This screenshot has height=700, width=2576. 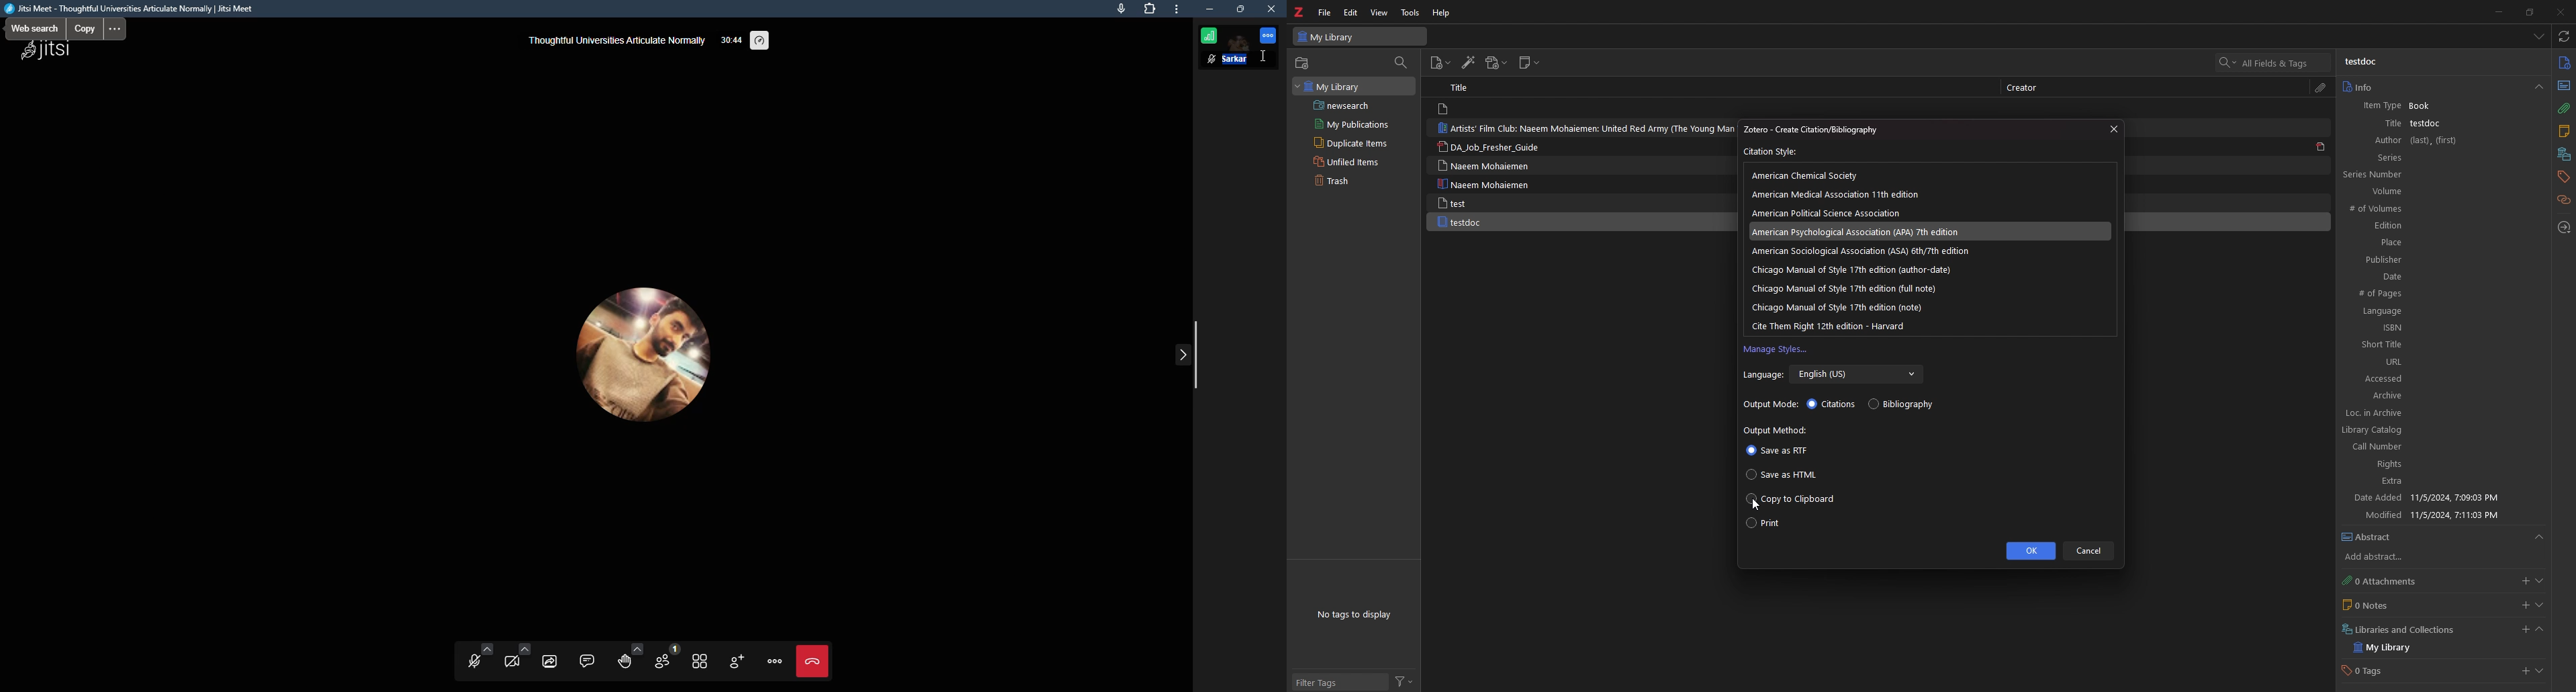 What do you see at coordinates (1772, 152) in the screenshot?
I see `Citation Style:` at bounding box center [1772, 152].